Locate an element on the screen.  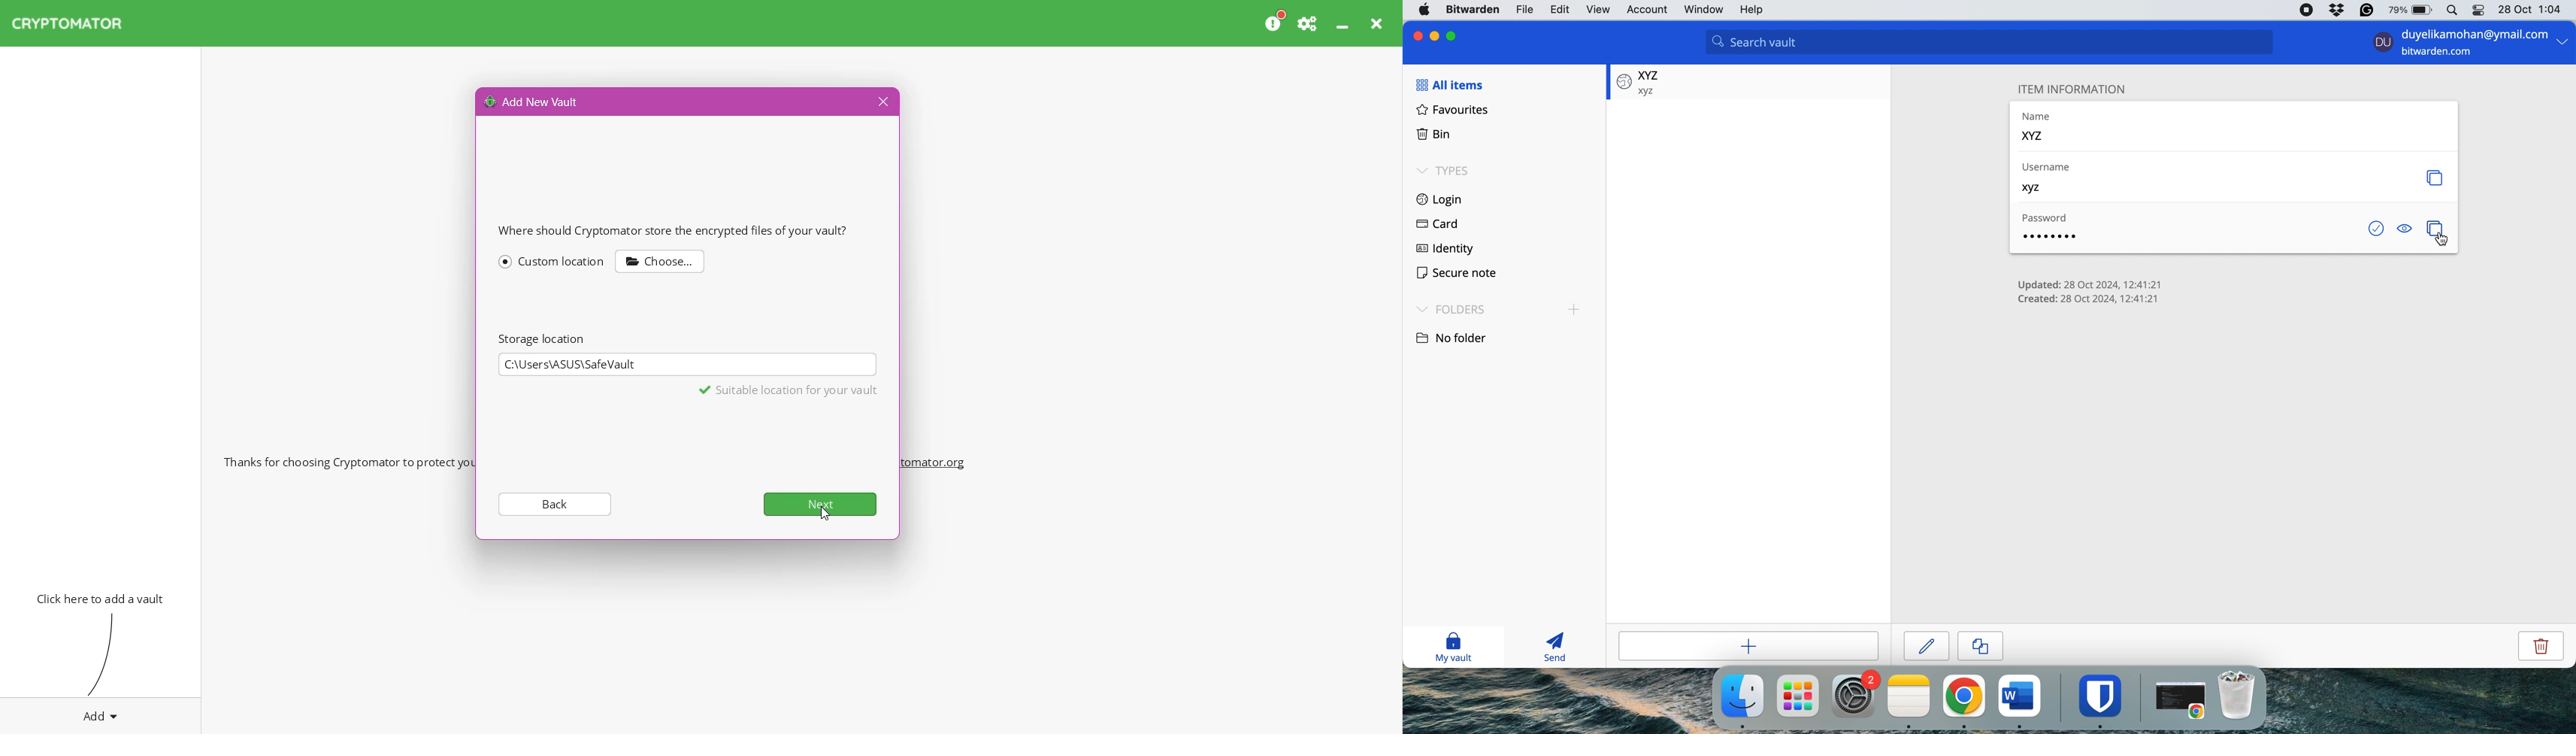
no folder is located at coordinates (1460, 336).